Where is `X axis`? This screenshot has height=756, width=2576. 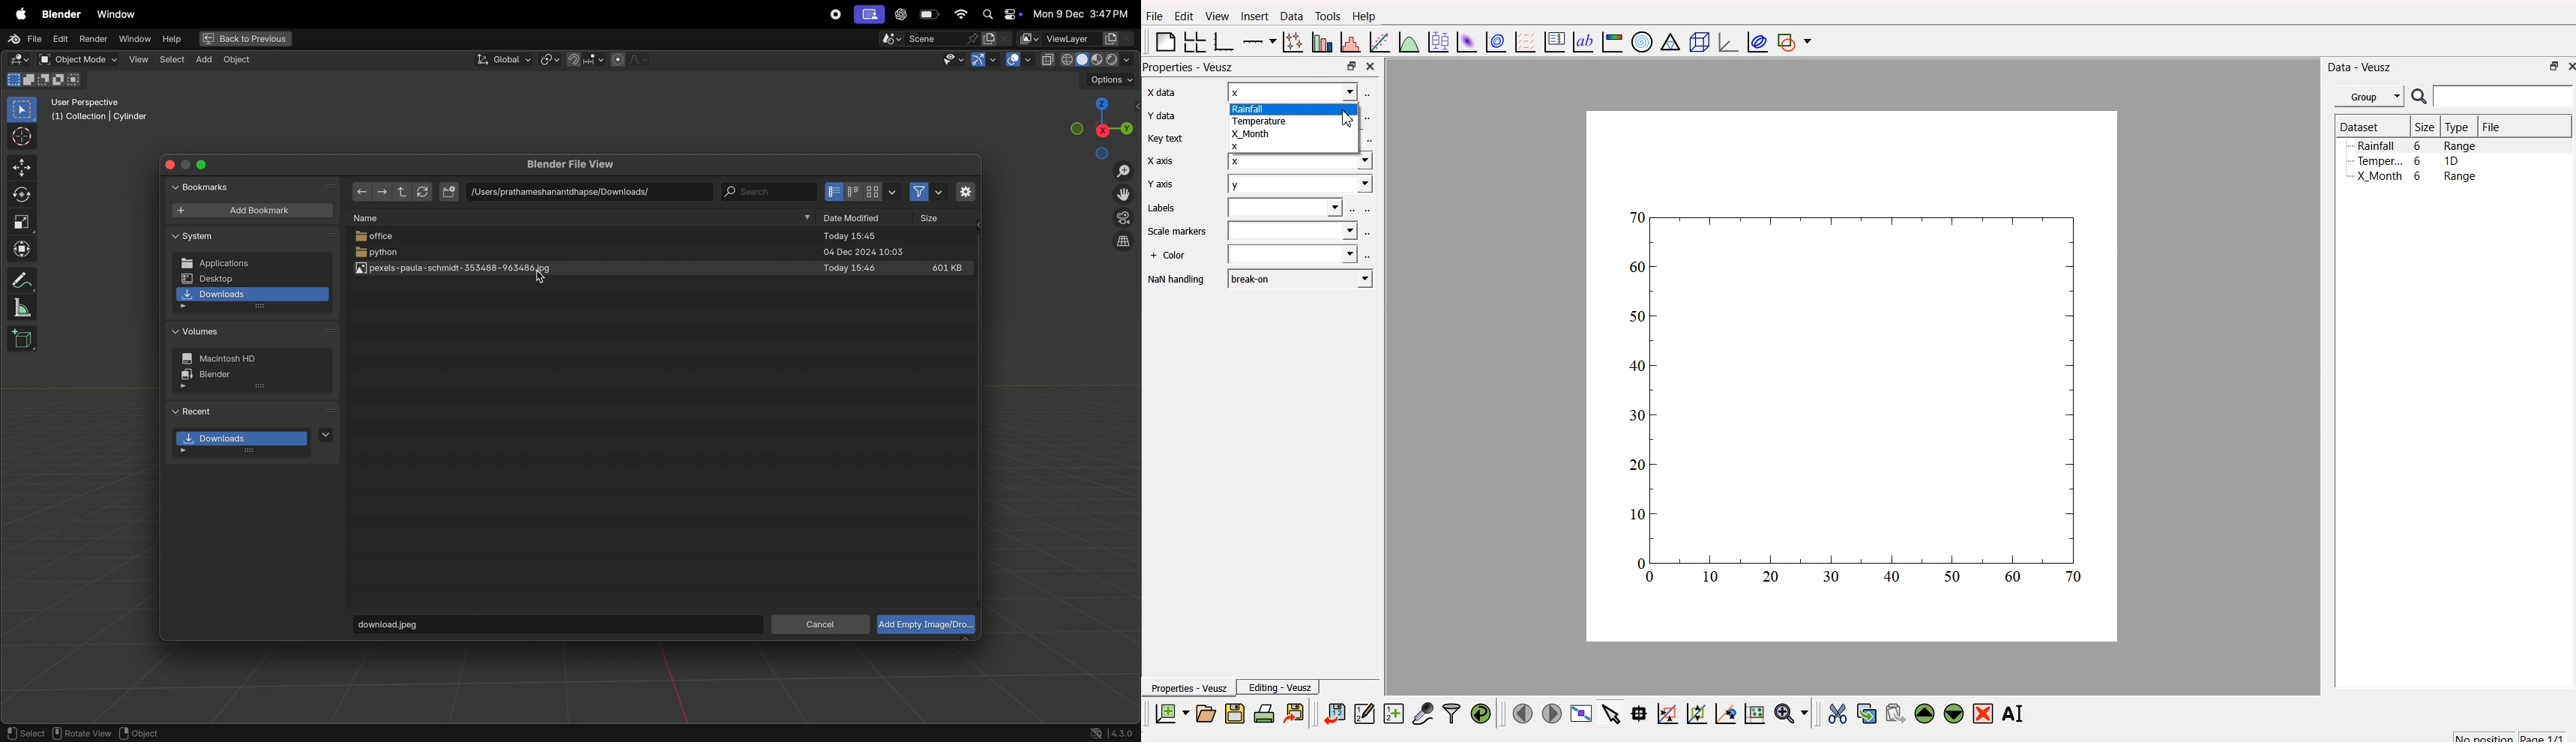 X axis is located at coordinates (1162, 161).